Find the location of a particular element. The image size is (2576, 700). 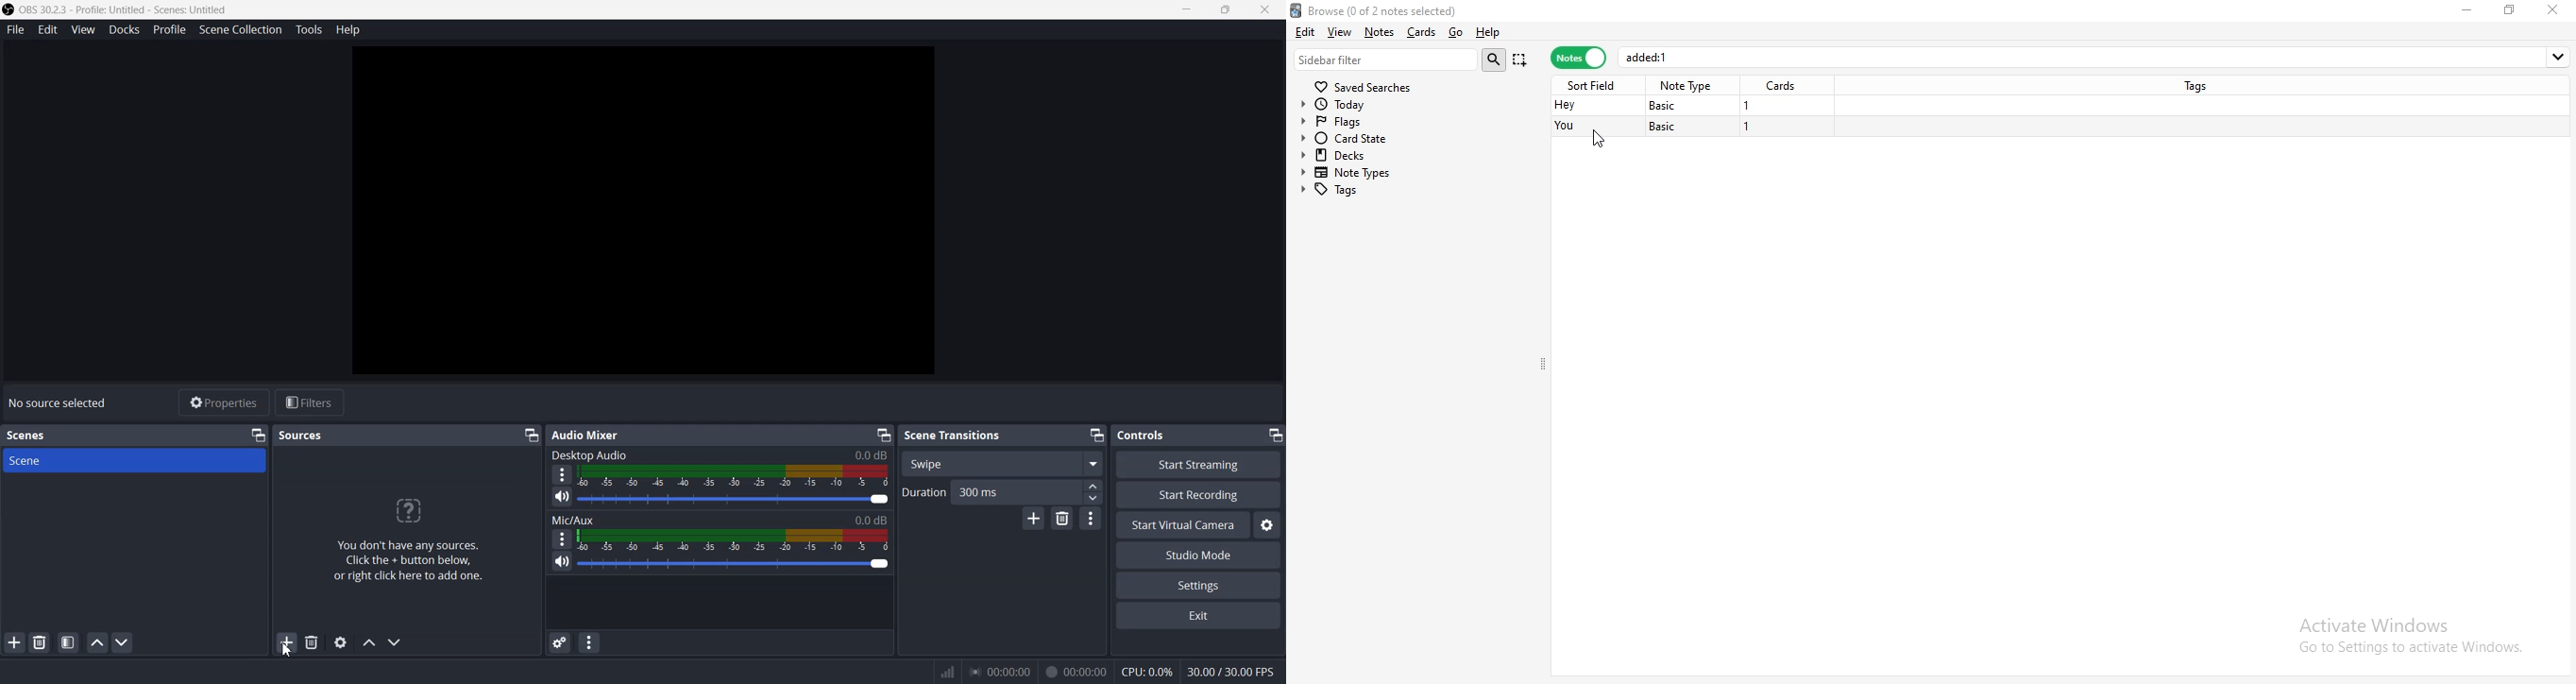

Settings is located at coordinates (1199, 585).